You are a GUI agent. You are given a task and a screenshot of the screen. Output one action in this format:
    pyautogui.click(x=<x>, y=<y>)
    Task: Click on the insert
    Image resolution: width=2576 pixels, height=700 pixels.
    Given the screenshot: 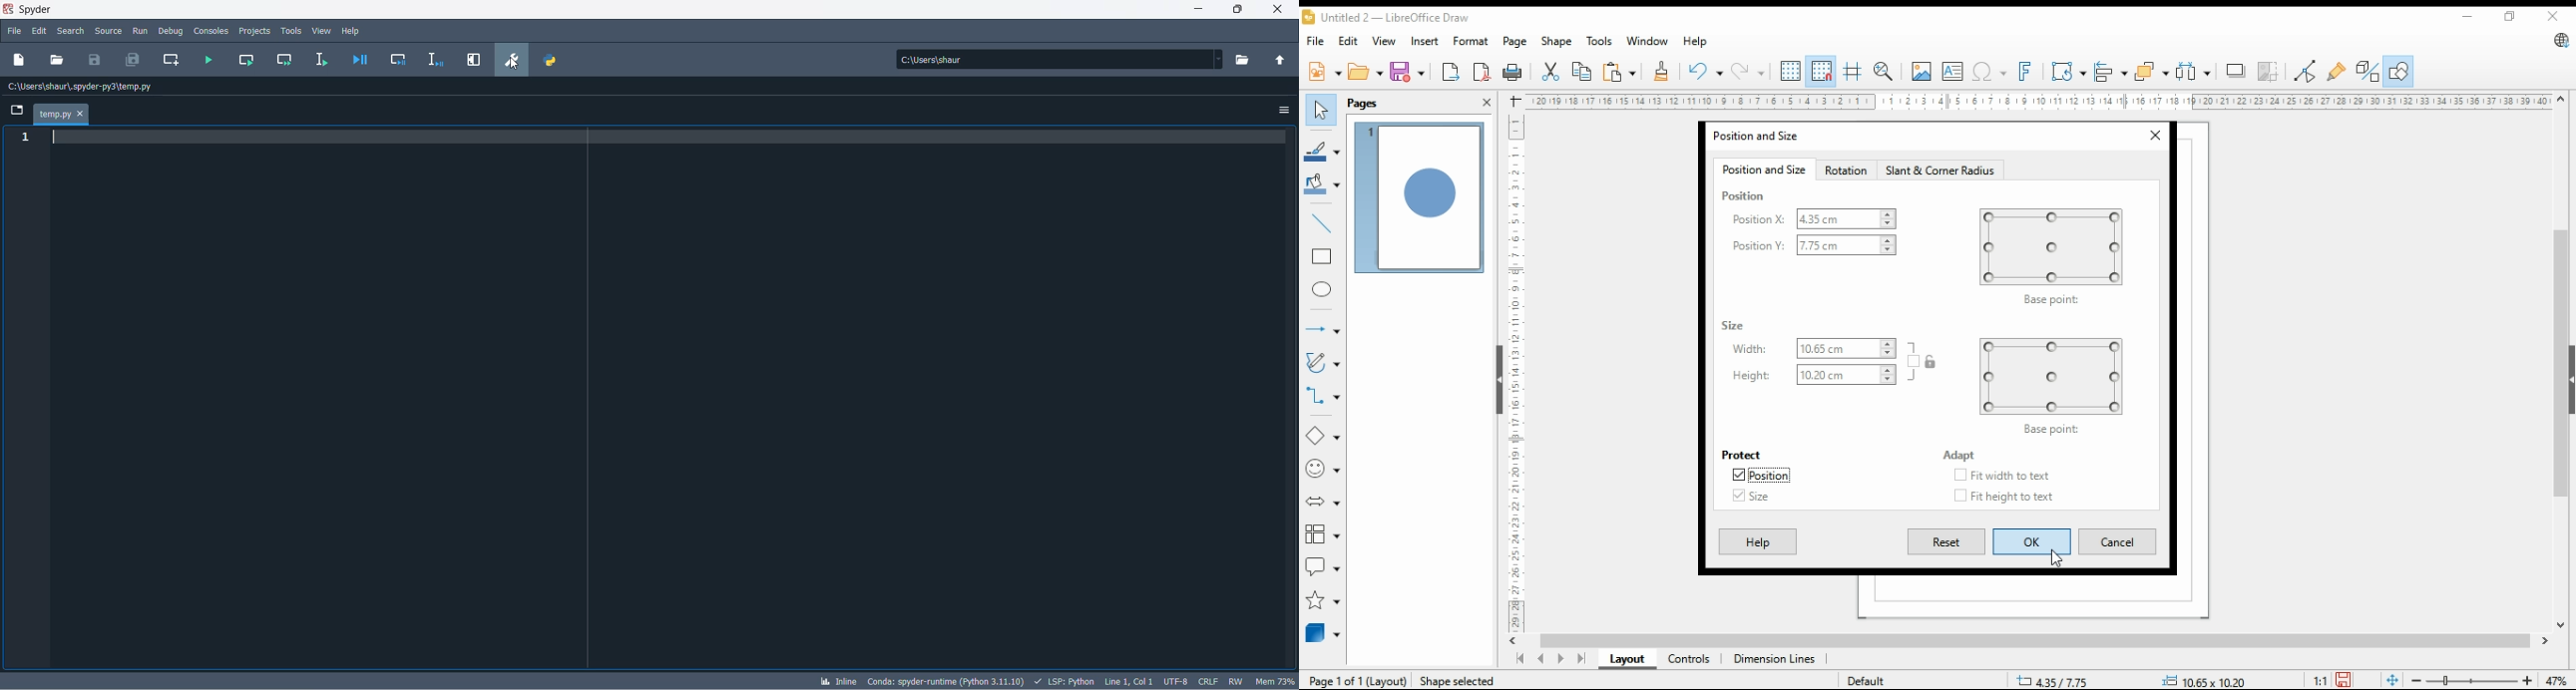 What is the action you would take?
    pyautogui.click(x=1425, y=41)
    